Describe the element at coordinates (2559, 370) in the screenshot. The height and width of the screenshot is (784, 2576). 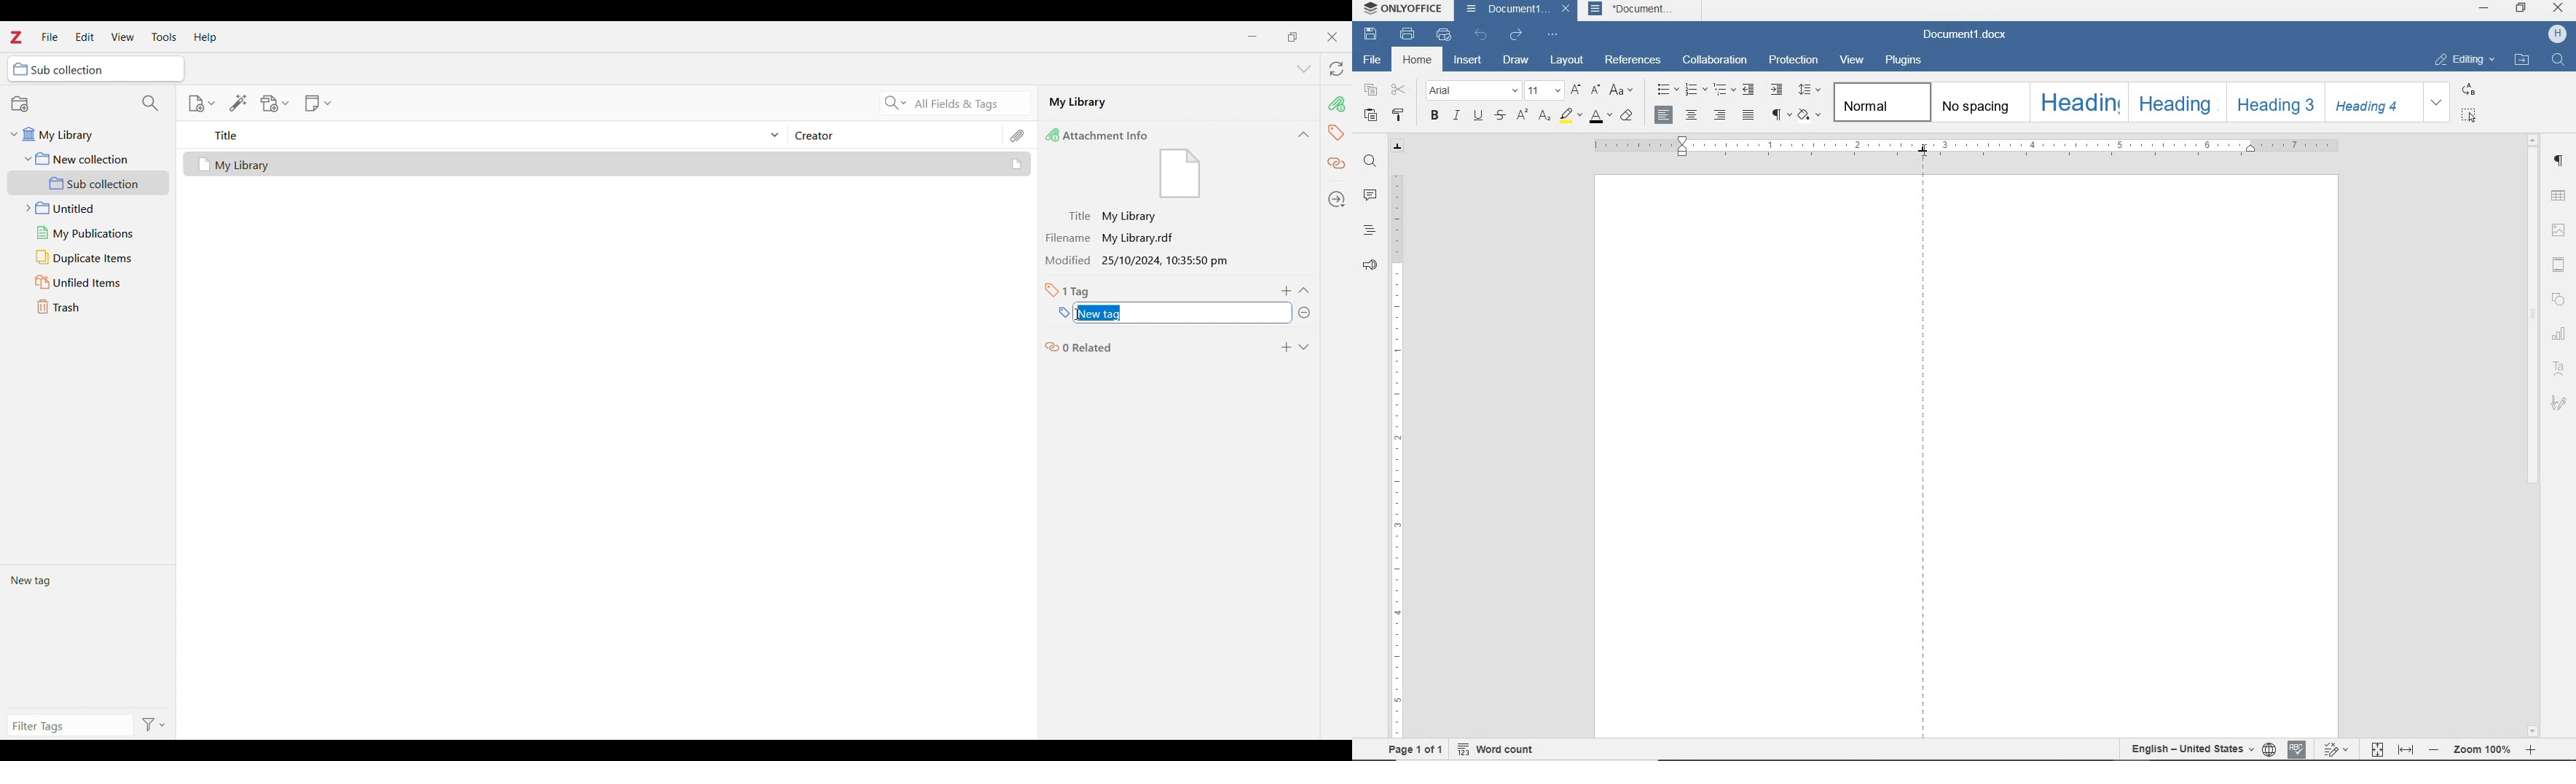
I see `TEXT ART` at that location.